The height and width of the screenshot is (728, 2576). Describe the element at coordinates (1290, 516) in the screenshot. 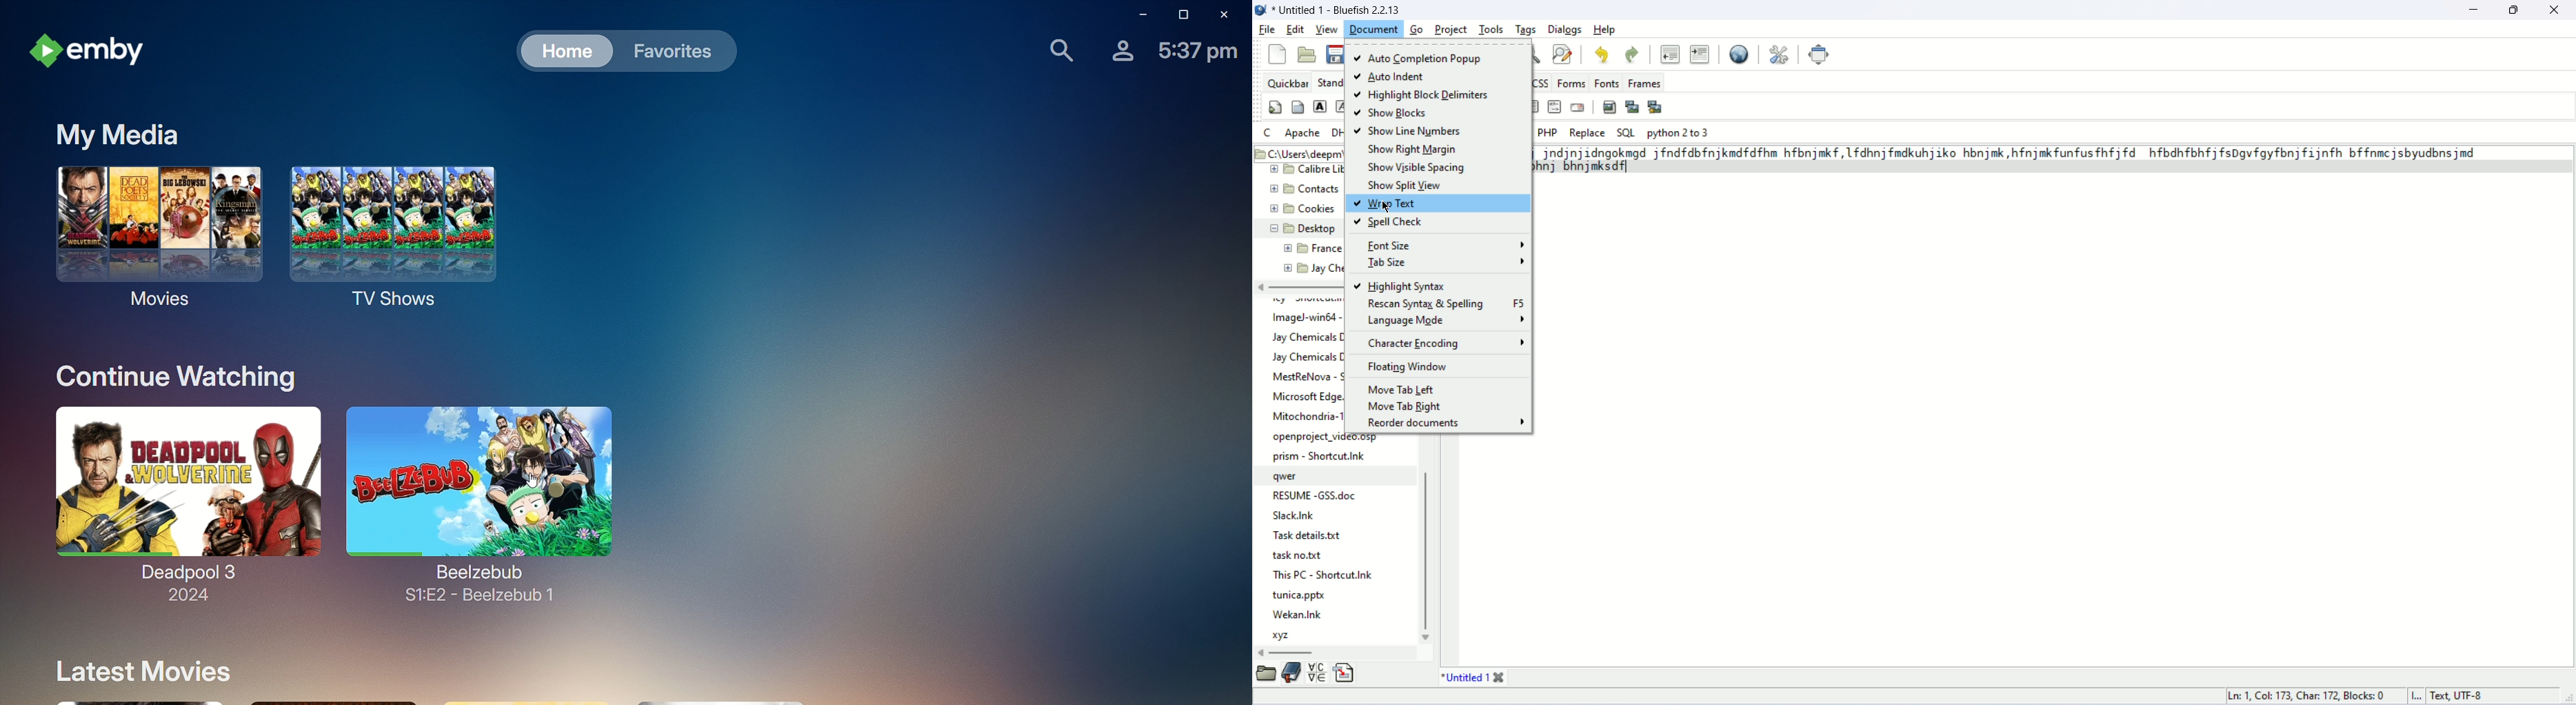

I see `Slack.Ink` at that location.